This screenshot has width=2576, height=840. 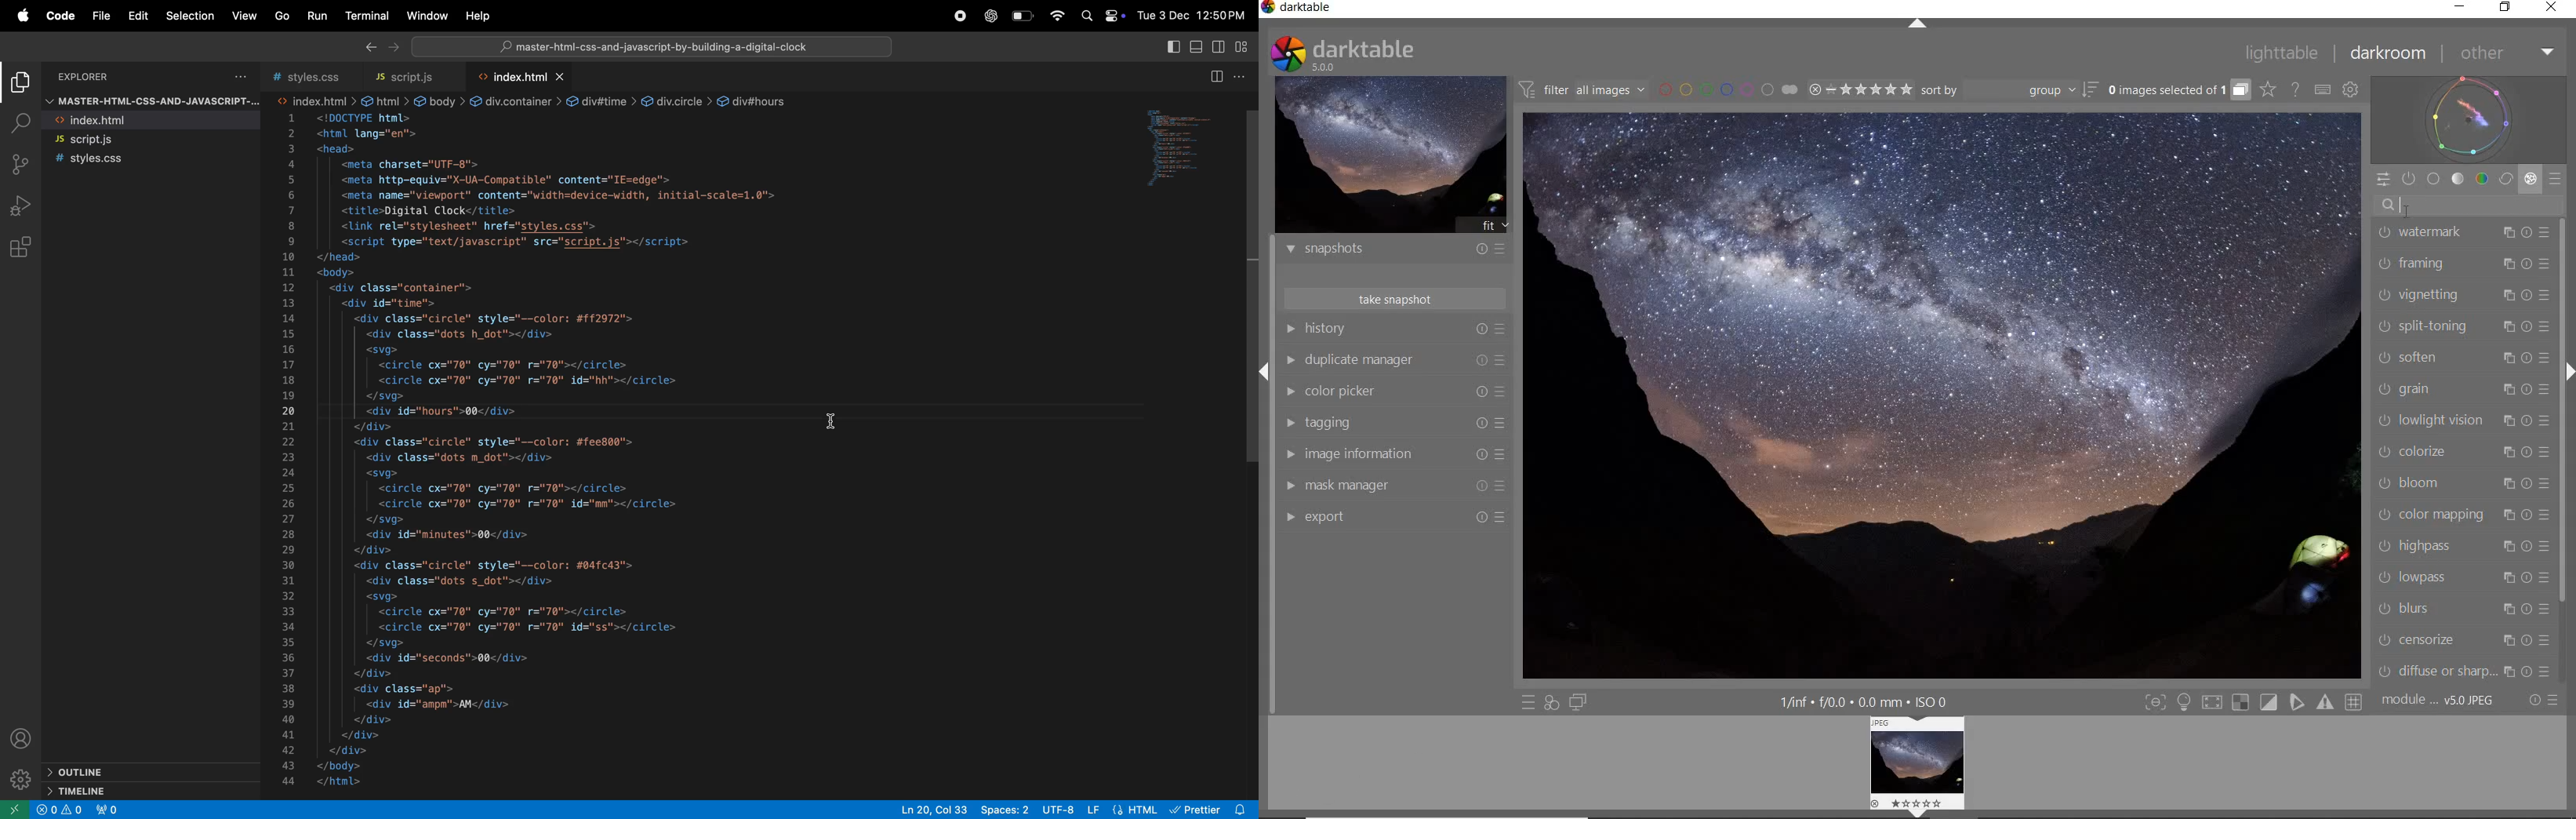 What do you see at coordinates (1482, 393) in the screenshot?
I see `Reset` at bounding box center [1482, 393].